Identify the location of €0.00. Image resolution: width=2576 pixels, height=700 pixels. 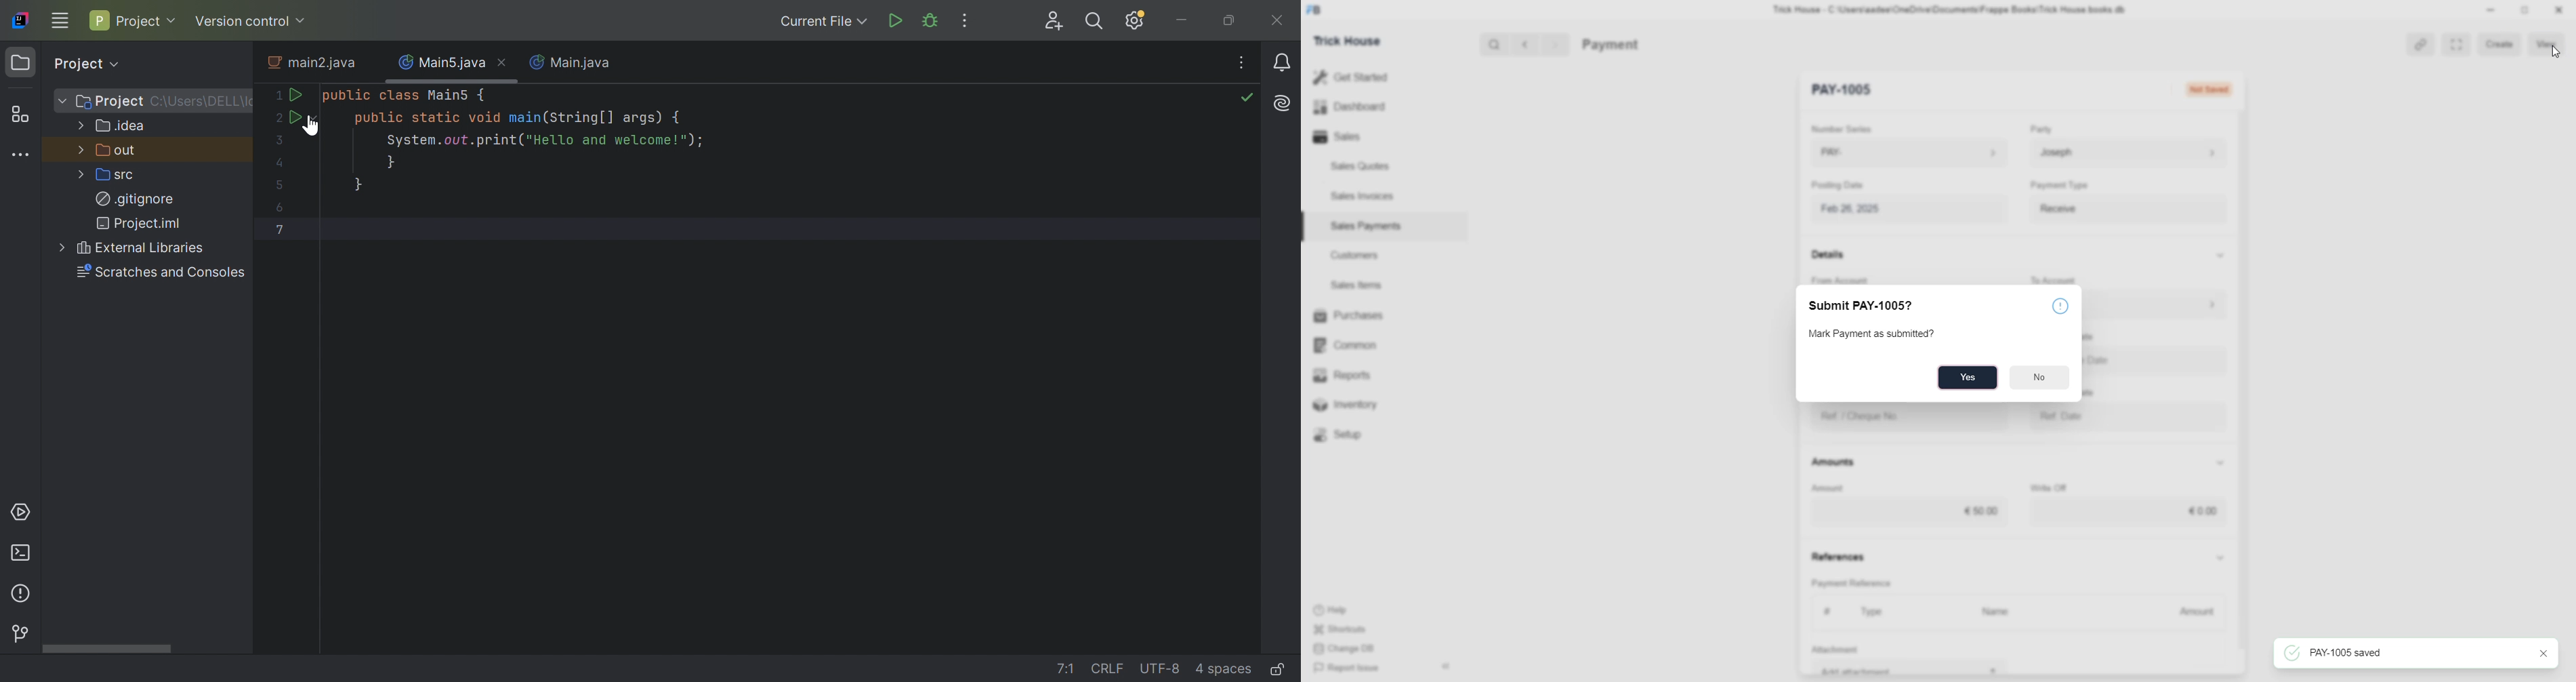
(2129, 512).